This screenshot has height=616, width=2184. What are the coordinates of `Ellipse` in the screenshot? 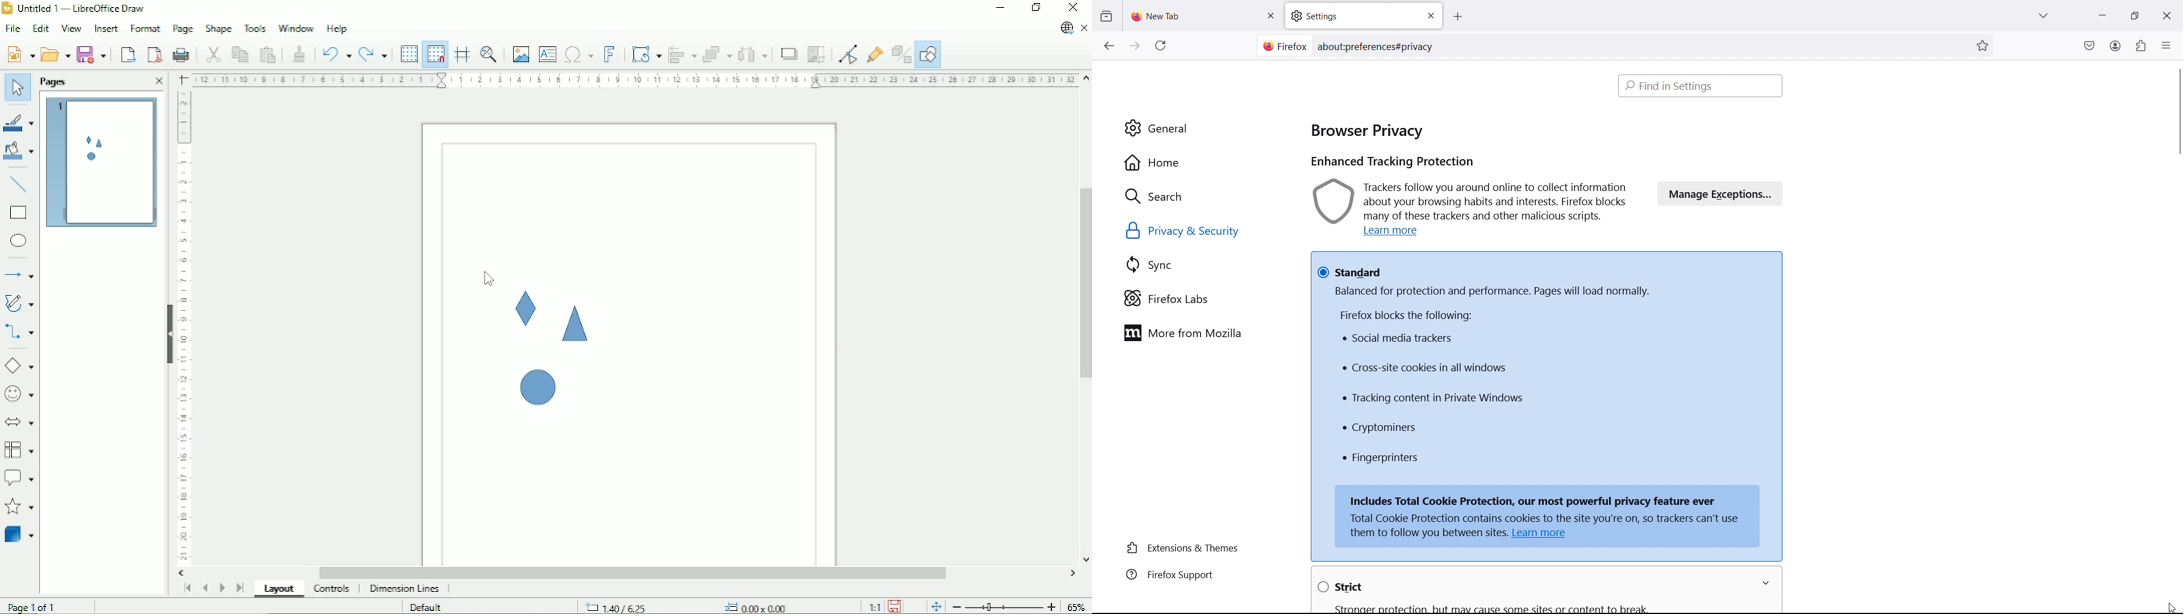 It's located at (18, 242).